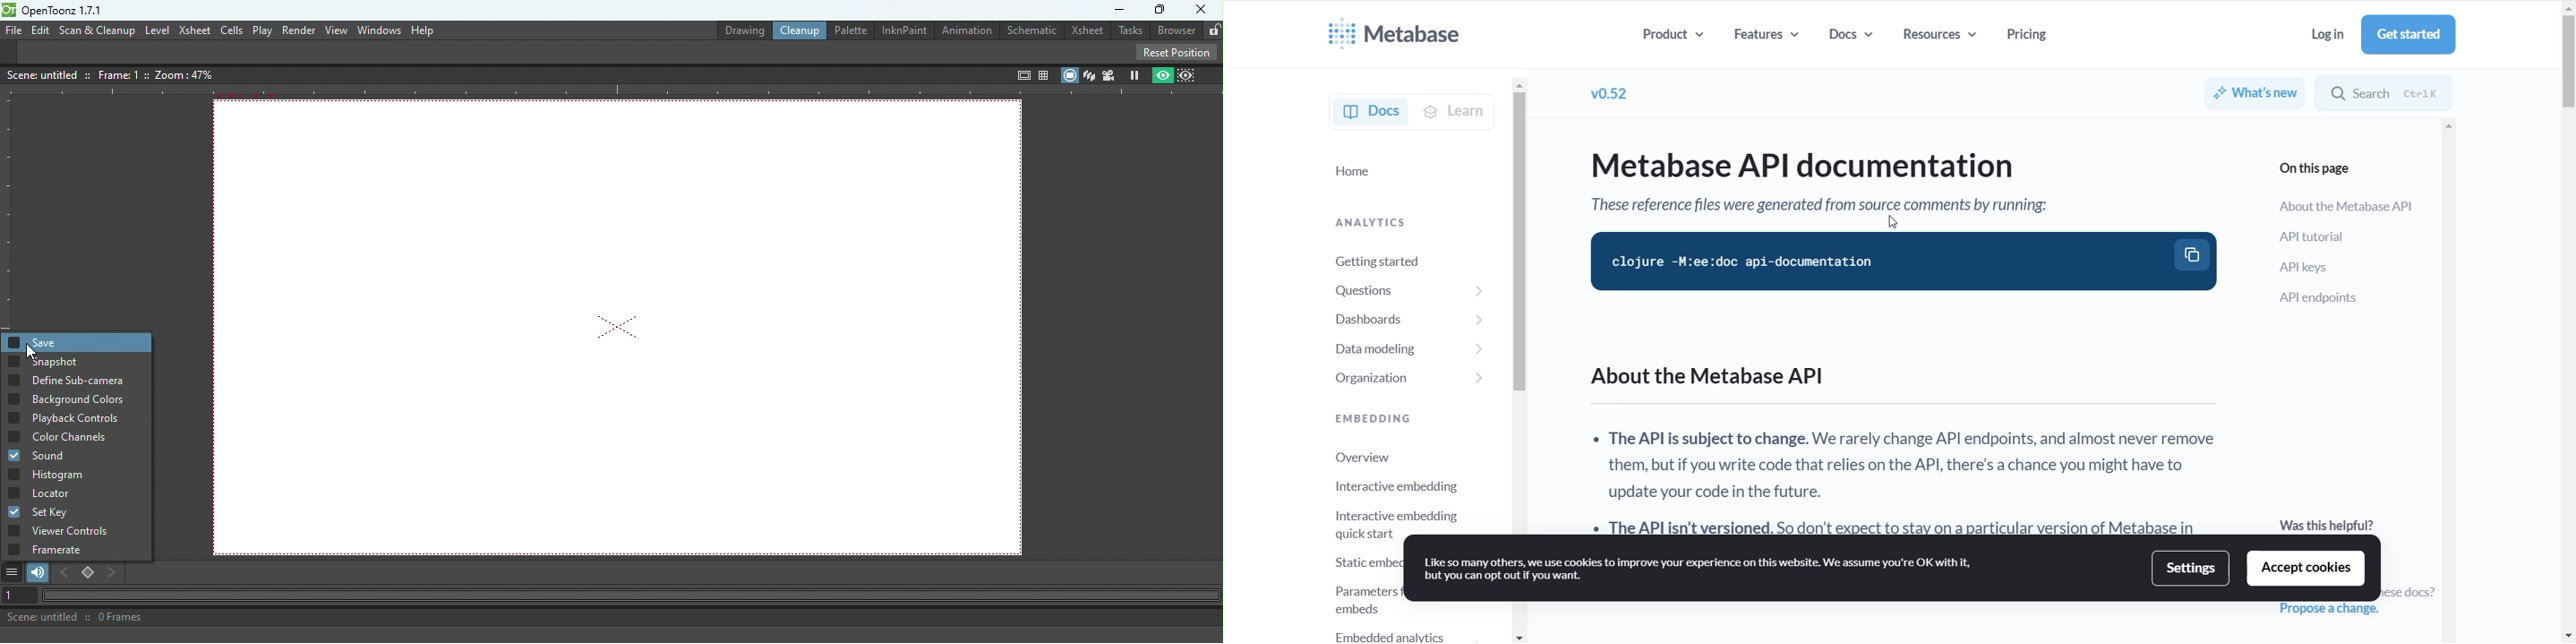  What do you see at coordinates (1386, 218) in the screenshot?
I see `analytics` at bounding box center [1386, 218].